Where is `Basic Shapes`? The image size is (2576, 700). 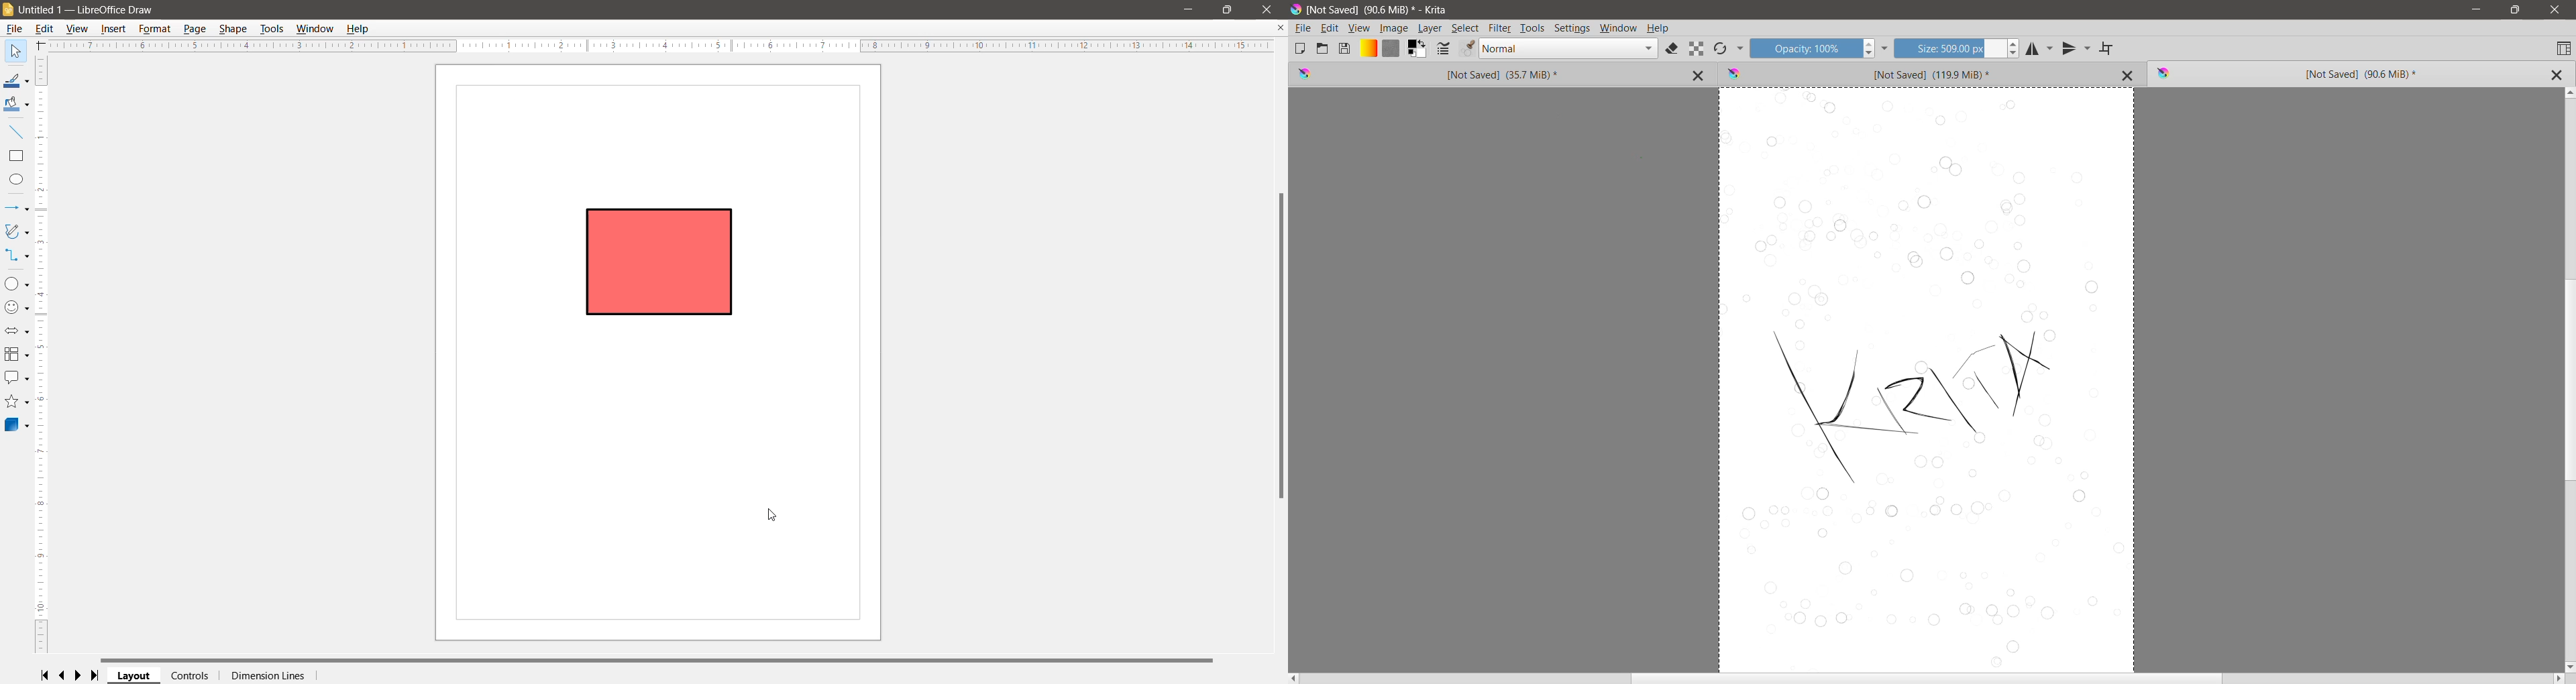
Basic Shapes is located at coordinates (17, 284).